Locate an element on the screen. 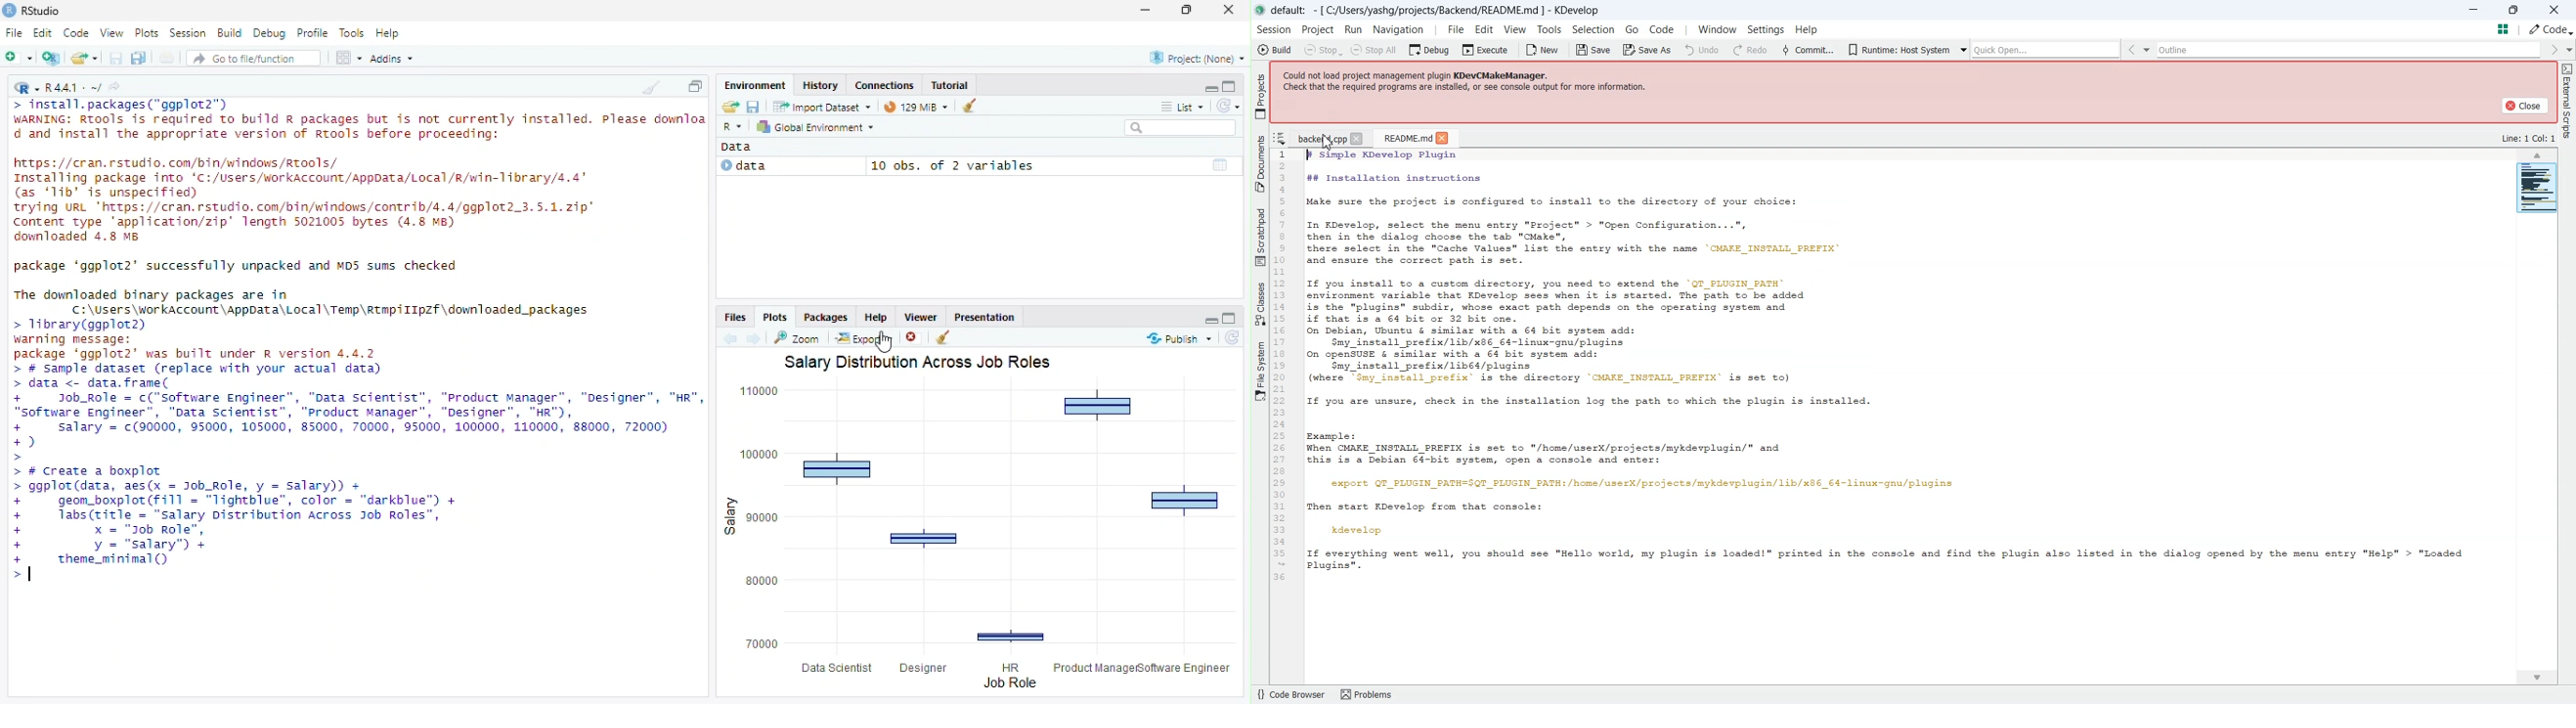 This screenshot has width=2576, height=728. Load workspace is located at coordinates (728, 106).